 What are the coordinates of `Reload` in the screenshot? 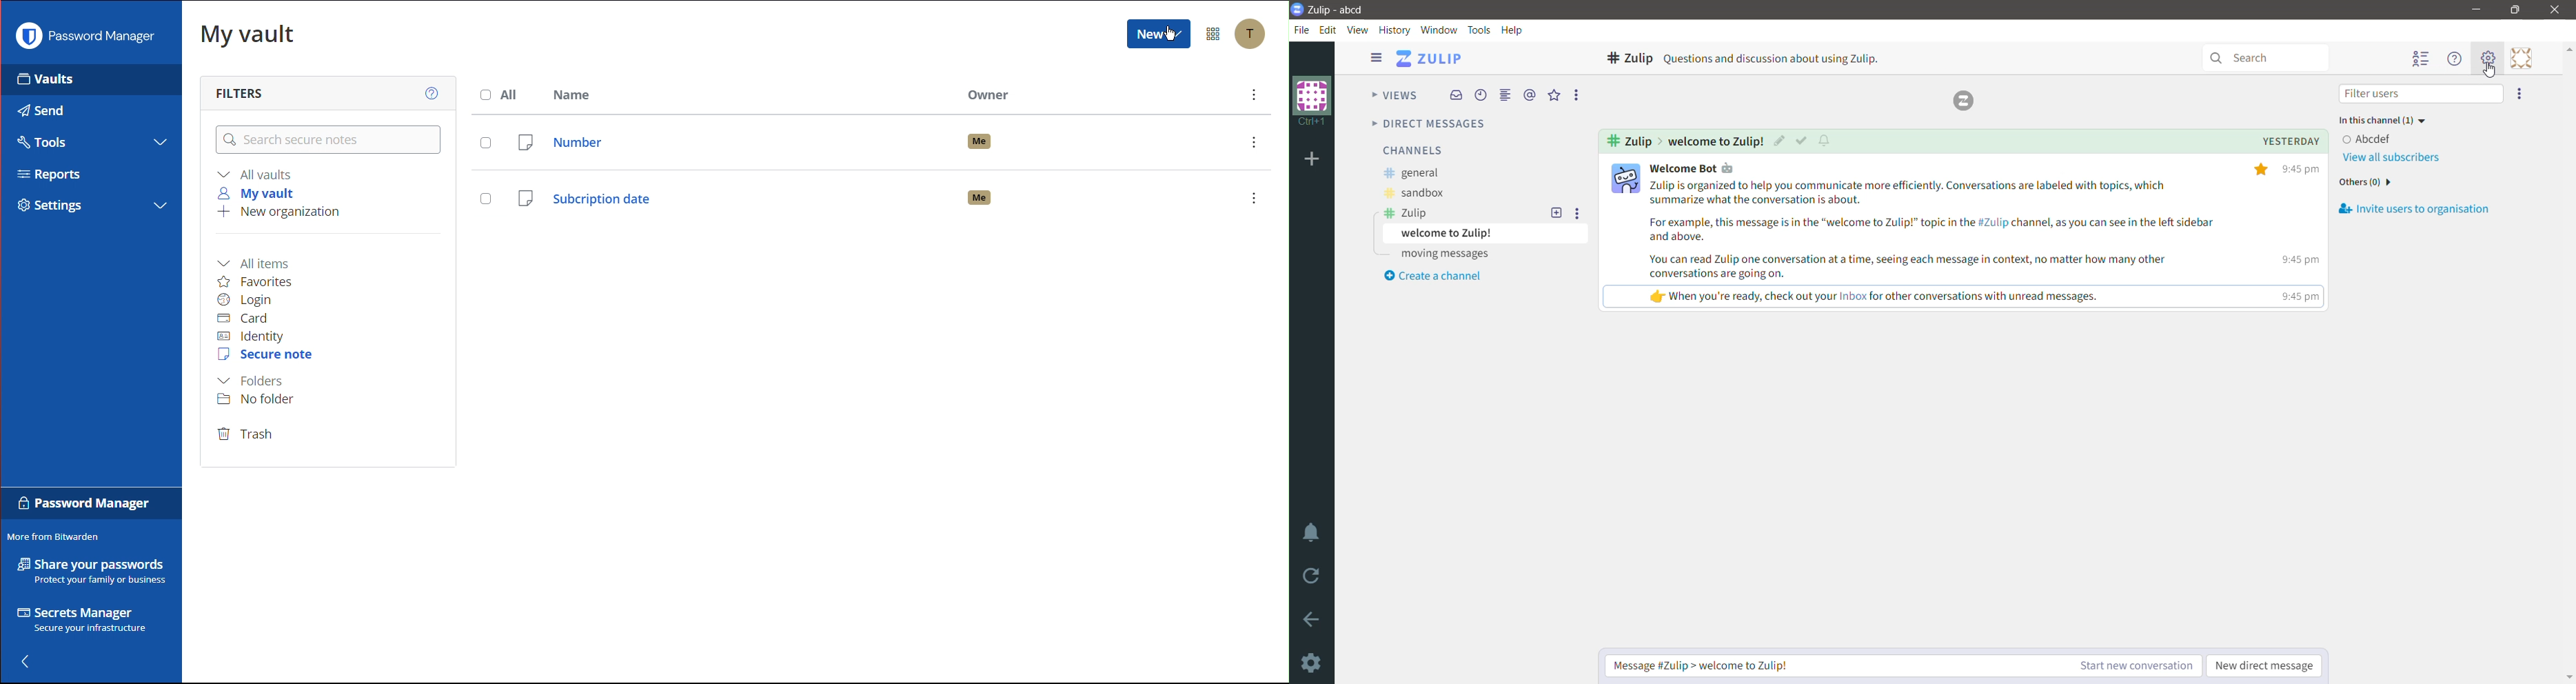 It's located at (1312, 579).